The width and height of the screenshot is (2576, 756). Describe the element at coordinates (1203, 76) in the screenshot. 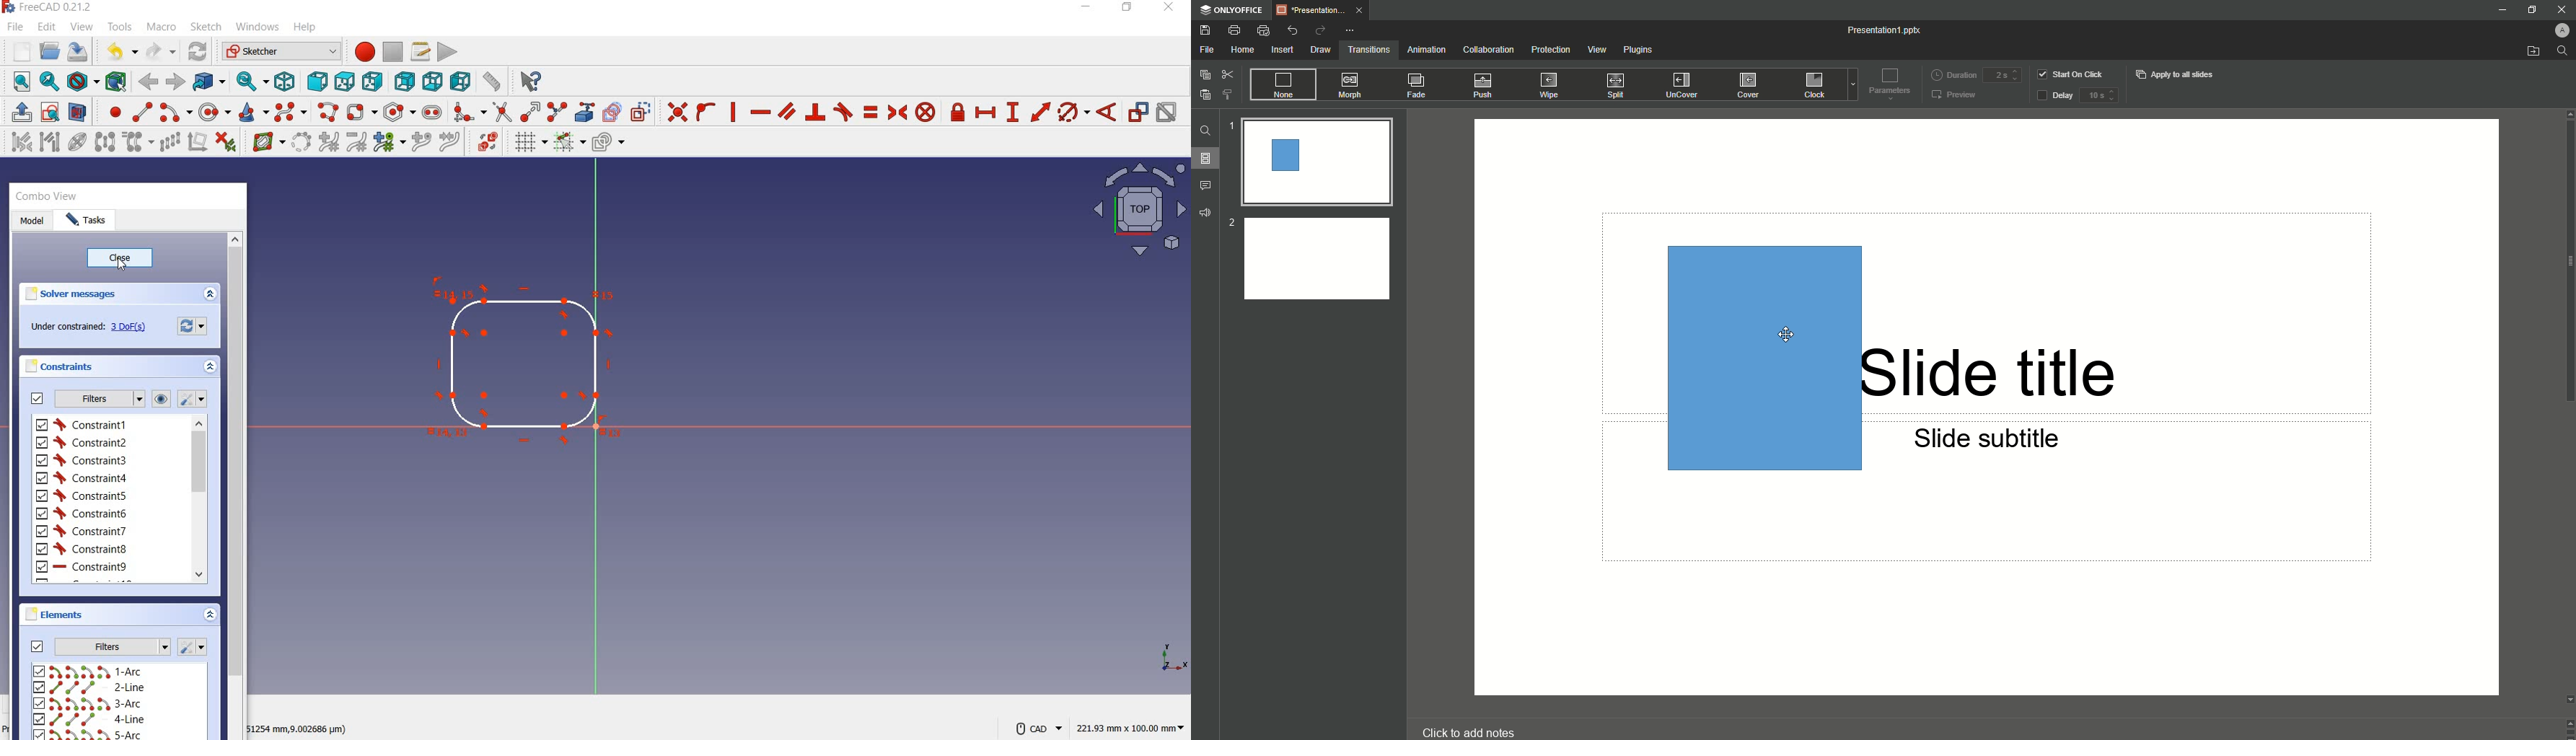

I see `Copy` at that location.